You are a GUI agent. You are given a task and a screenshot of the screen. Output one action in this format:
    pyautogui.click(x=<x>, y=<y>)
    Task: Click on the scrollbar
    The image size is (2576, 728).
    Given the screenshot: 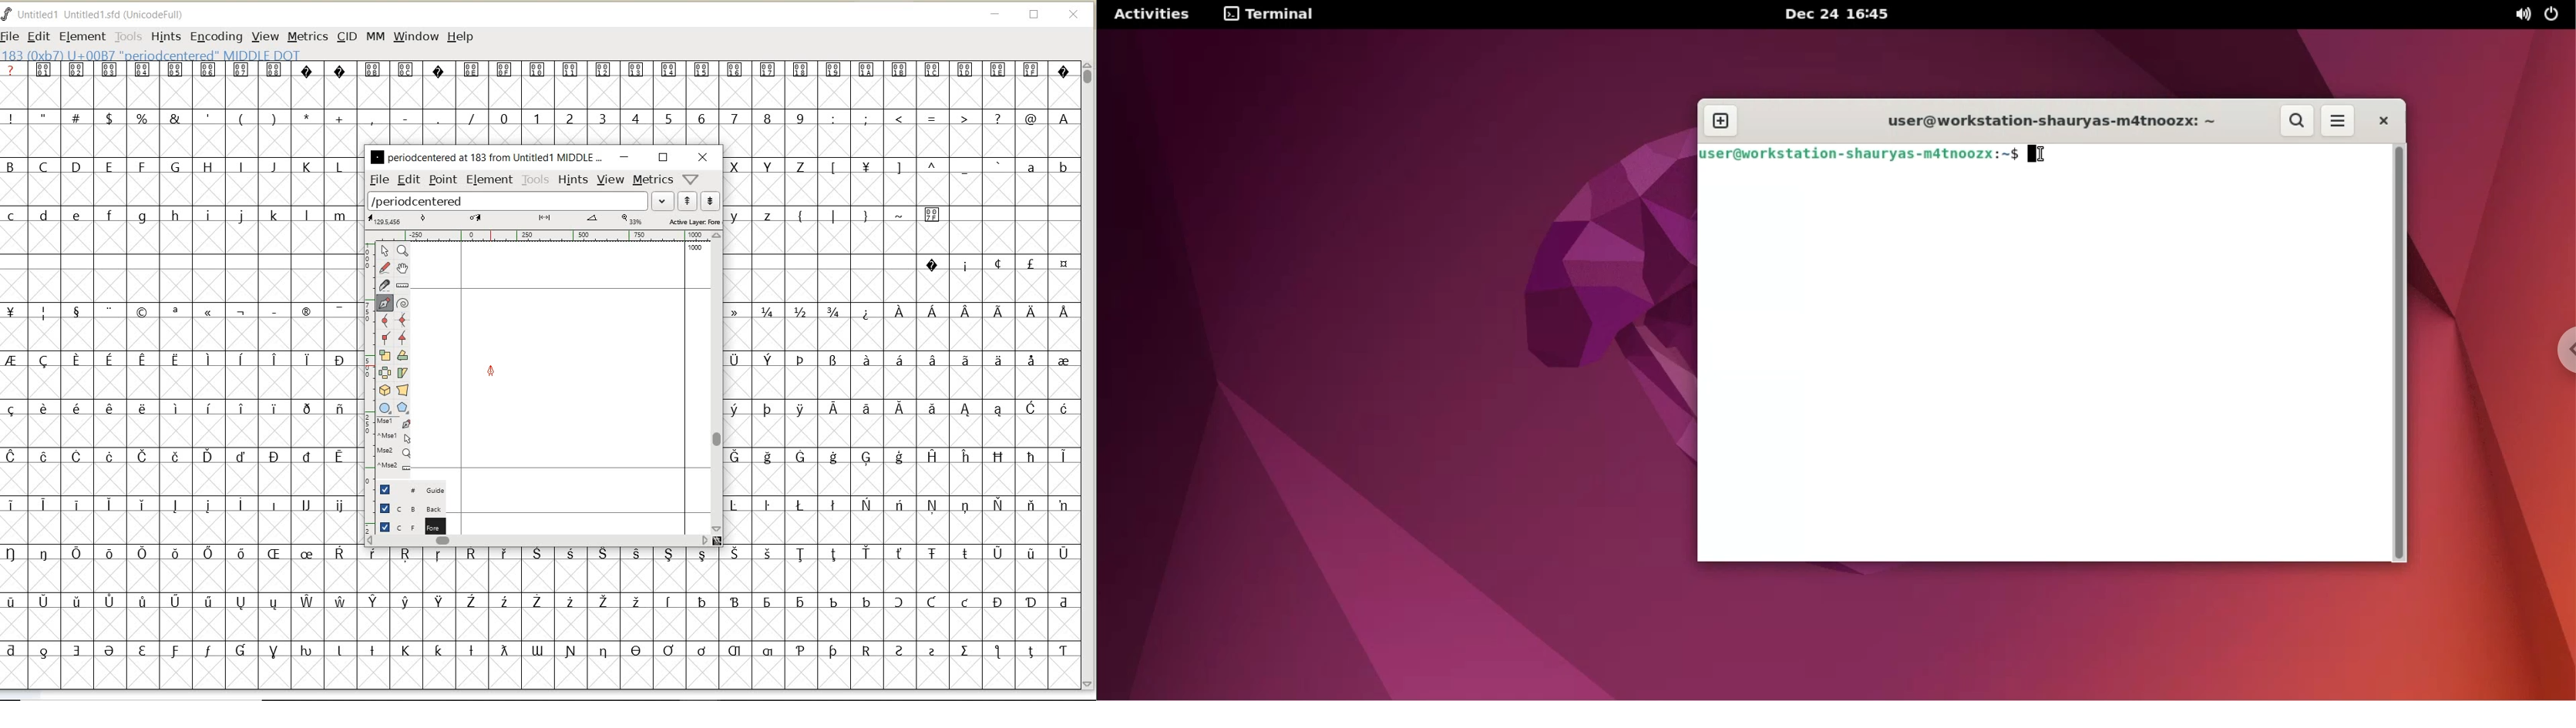 What is the action you would take?
    pyautogui.click(x=718, y=381)
    